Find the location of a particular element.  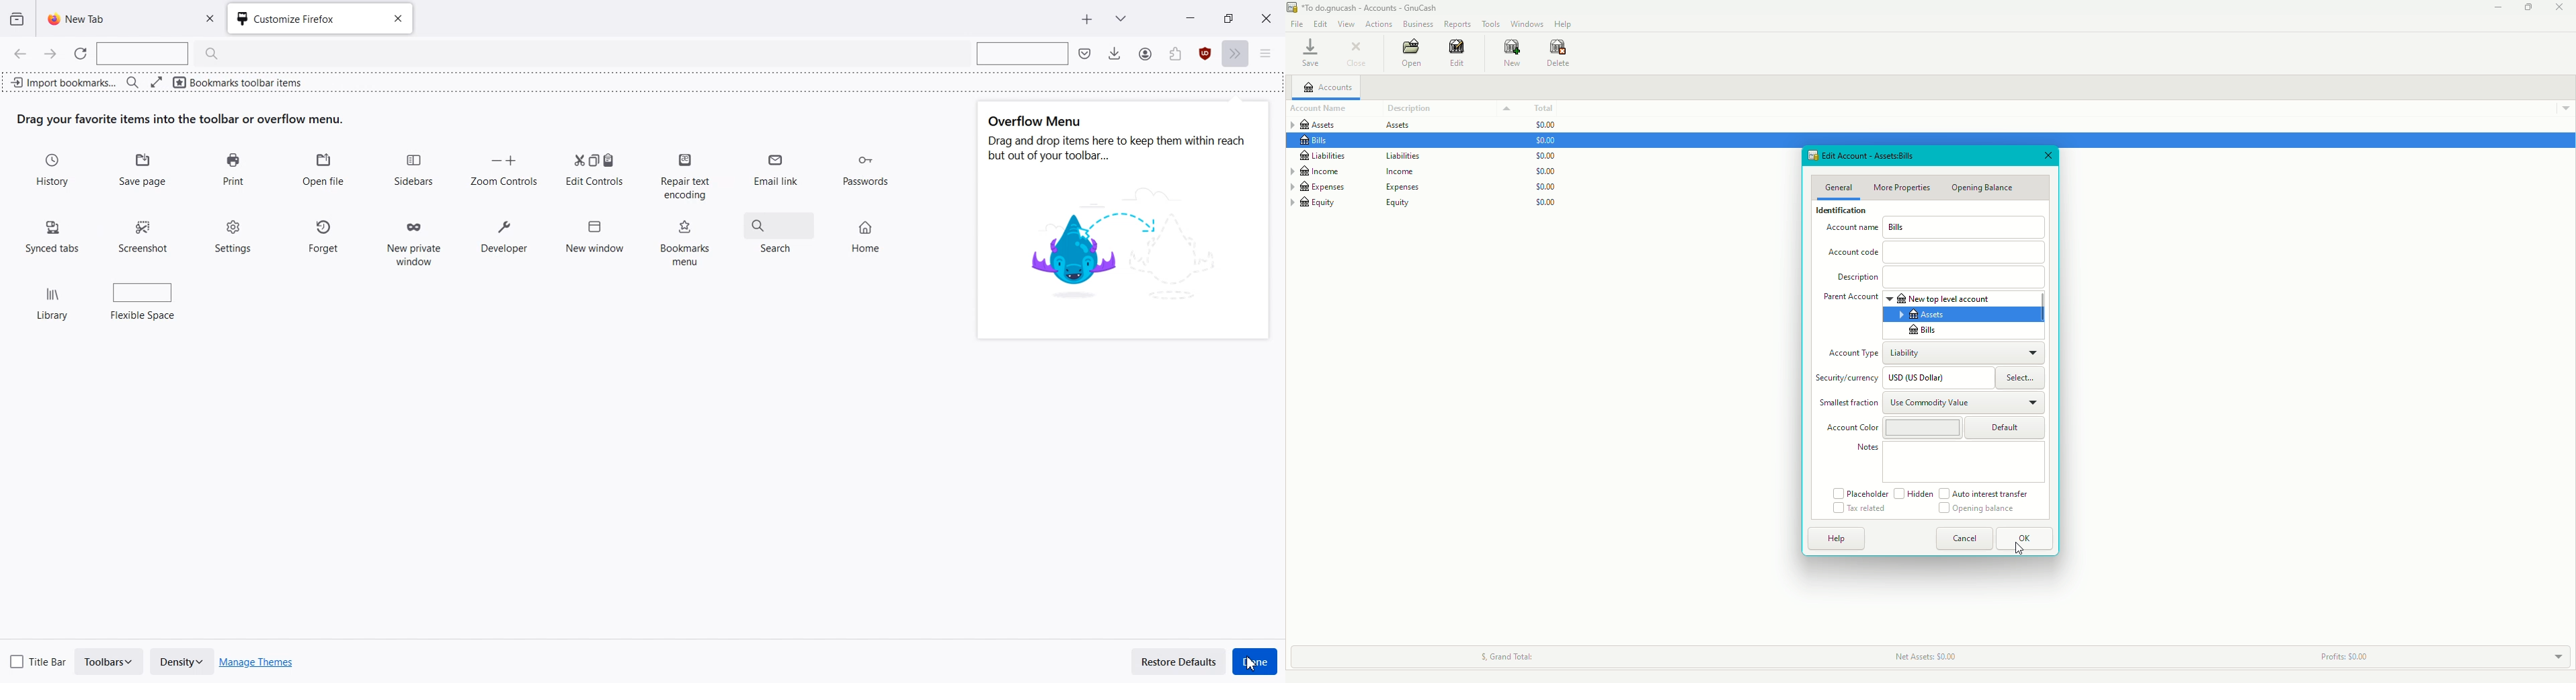

OK is located at coordinates (2025, 538).